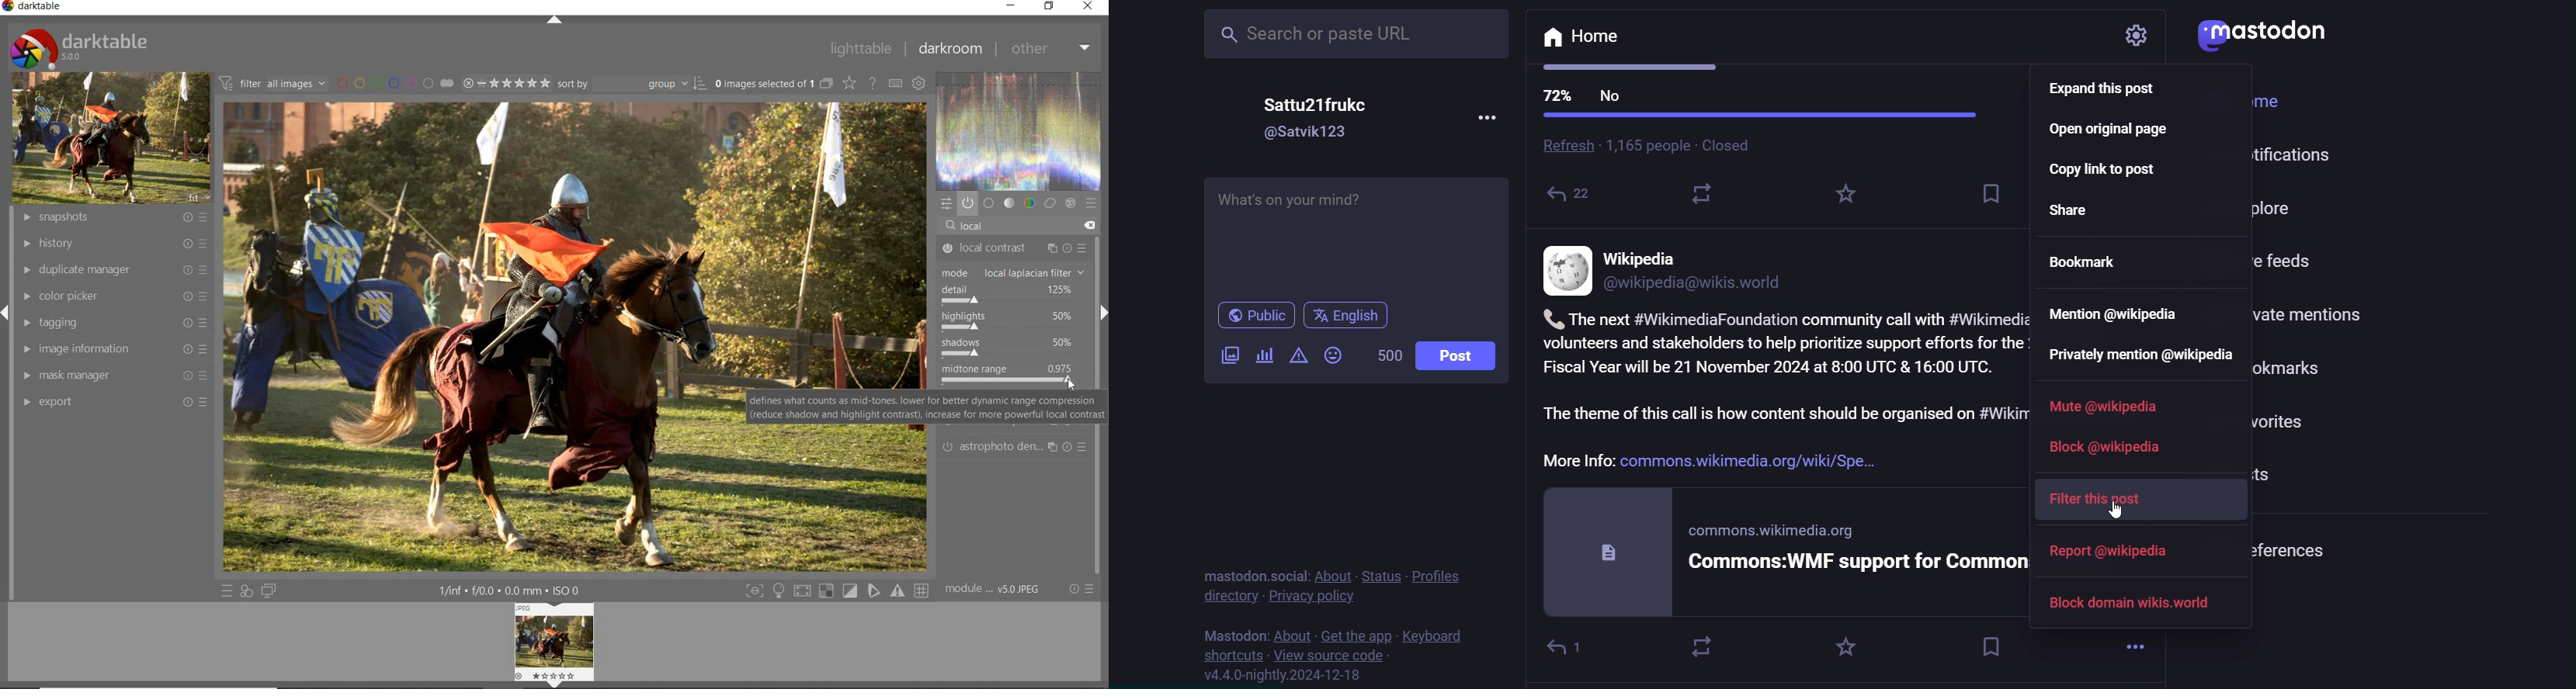  I want to click on commons.wikimedia.org, so click(1780, 531).